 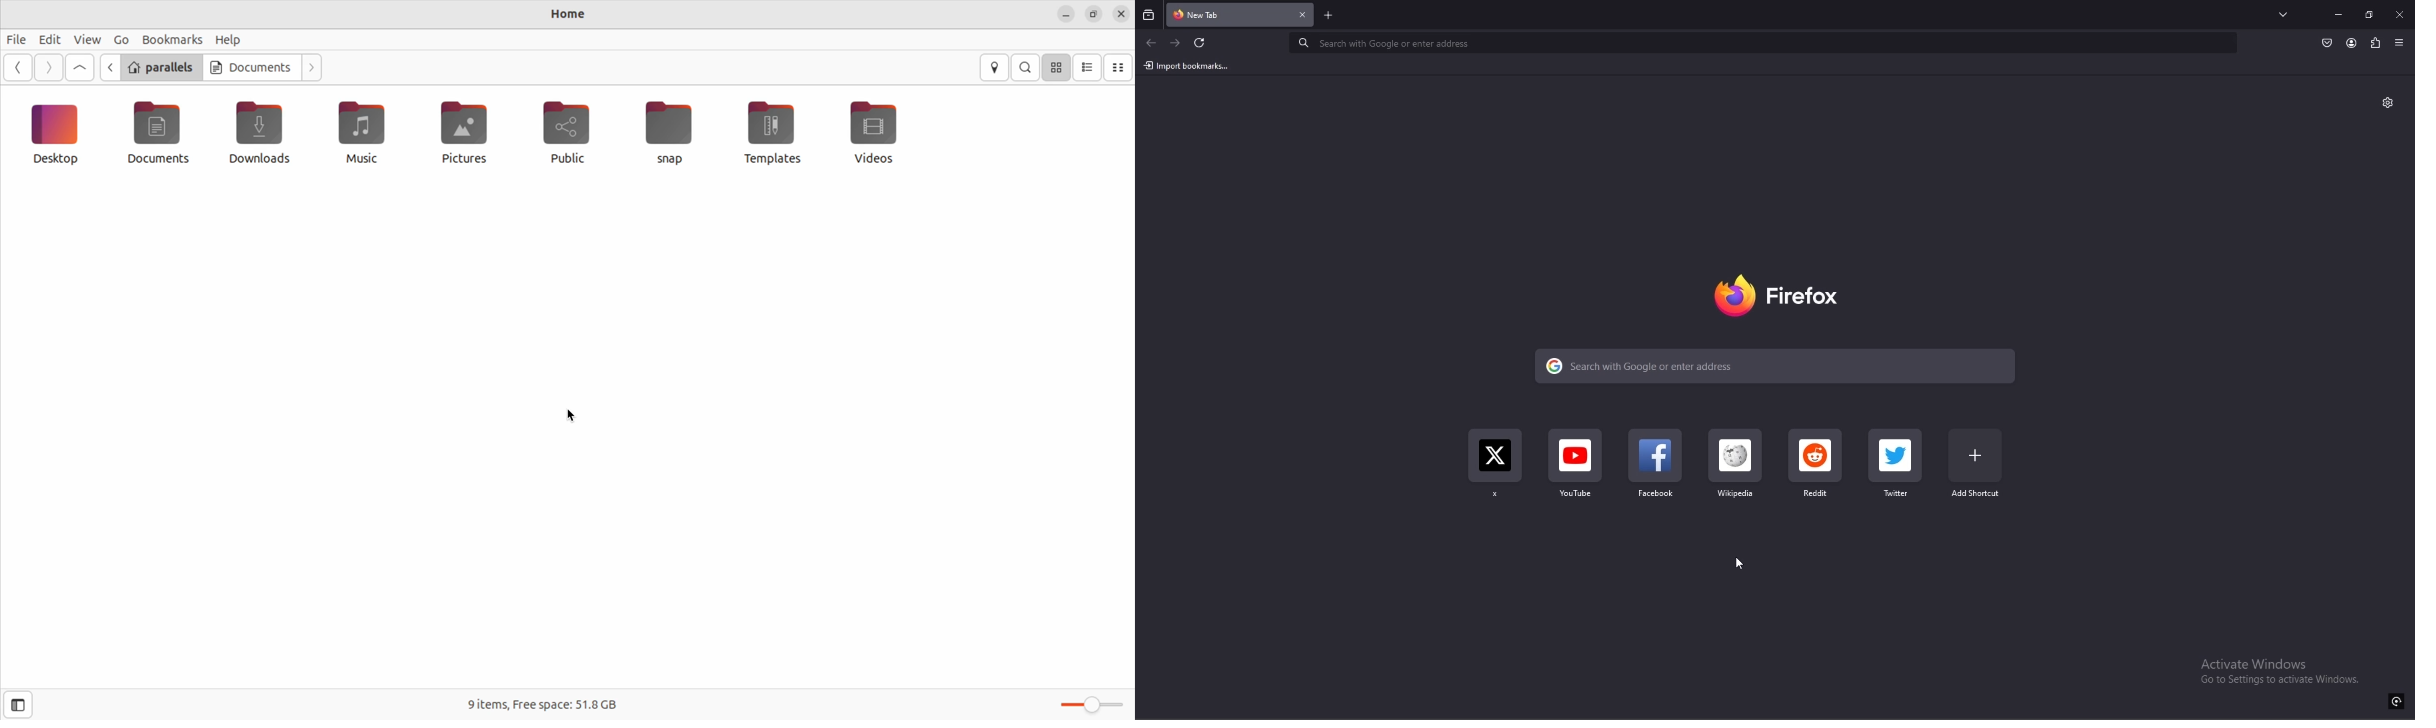 What do you see at coordinates (673, 134) in the screenshot?
I see `snap files` at bounding box center [673, 134].